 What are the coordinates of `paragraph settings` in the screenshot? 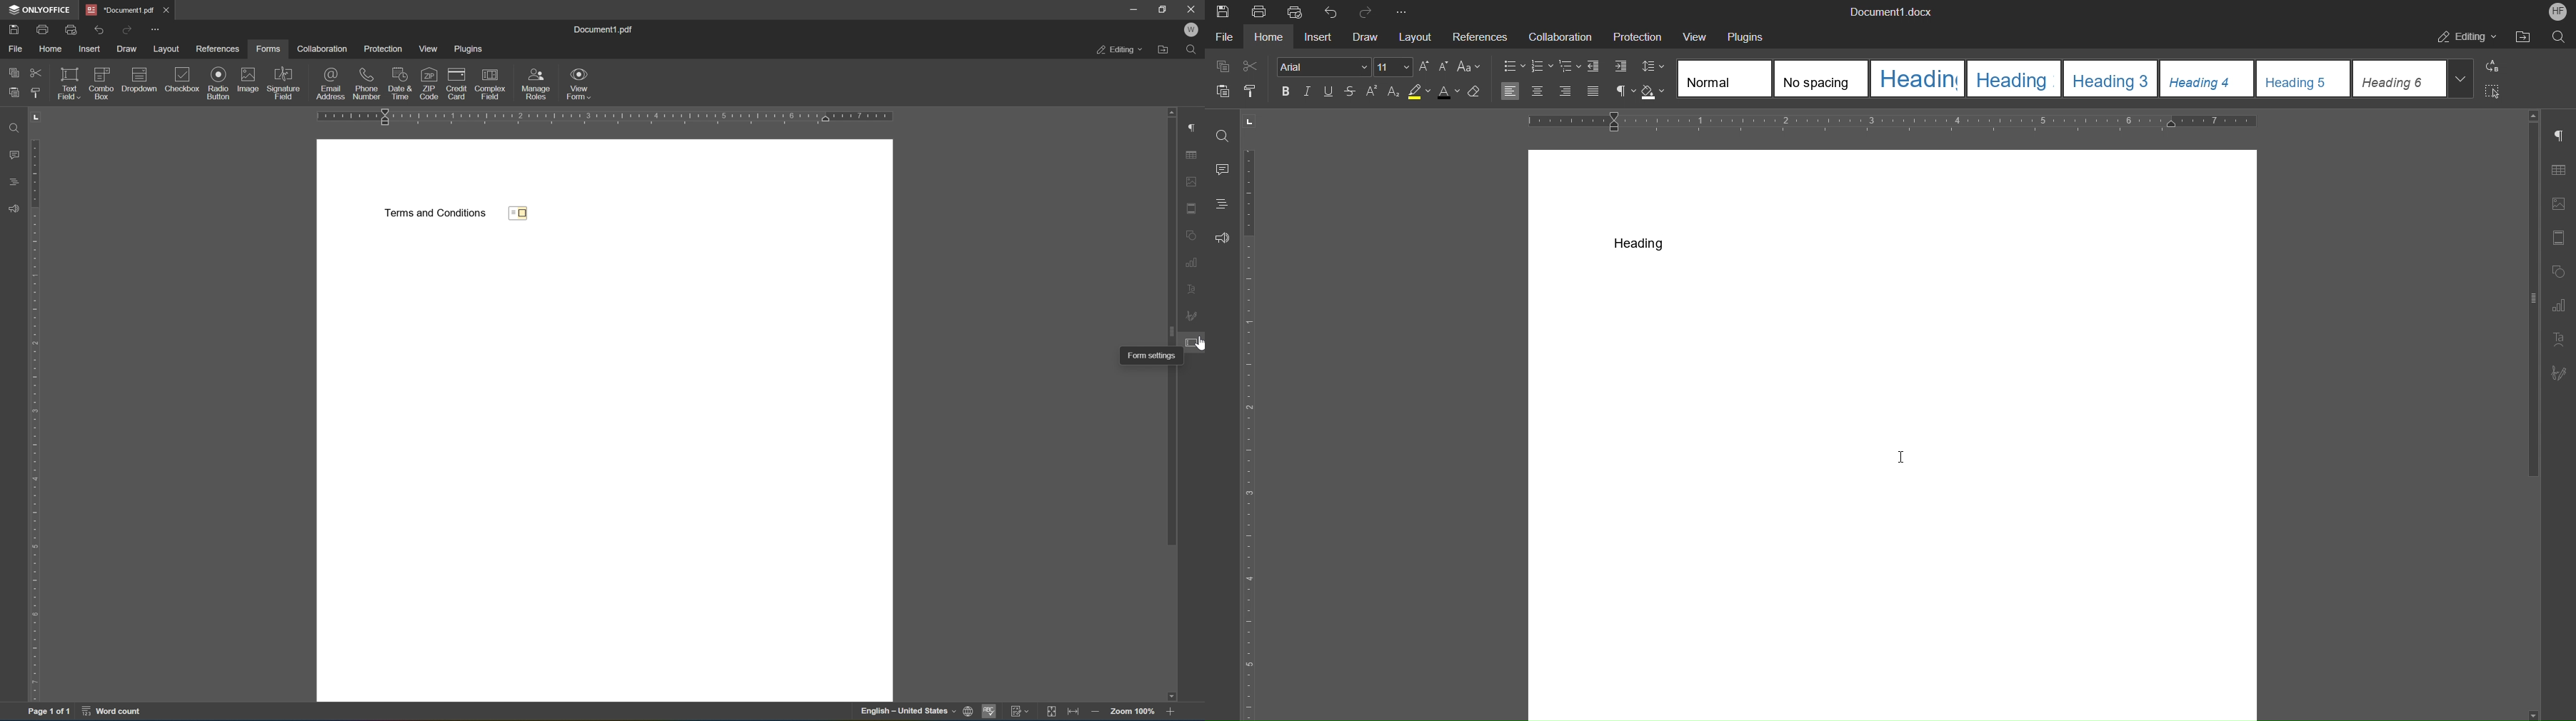 It's located at (1195, 126).